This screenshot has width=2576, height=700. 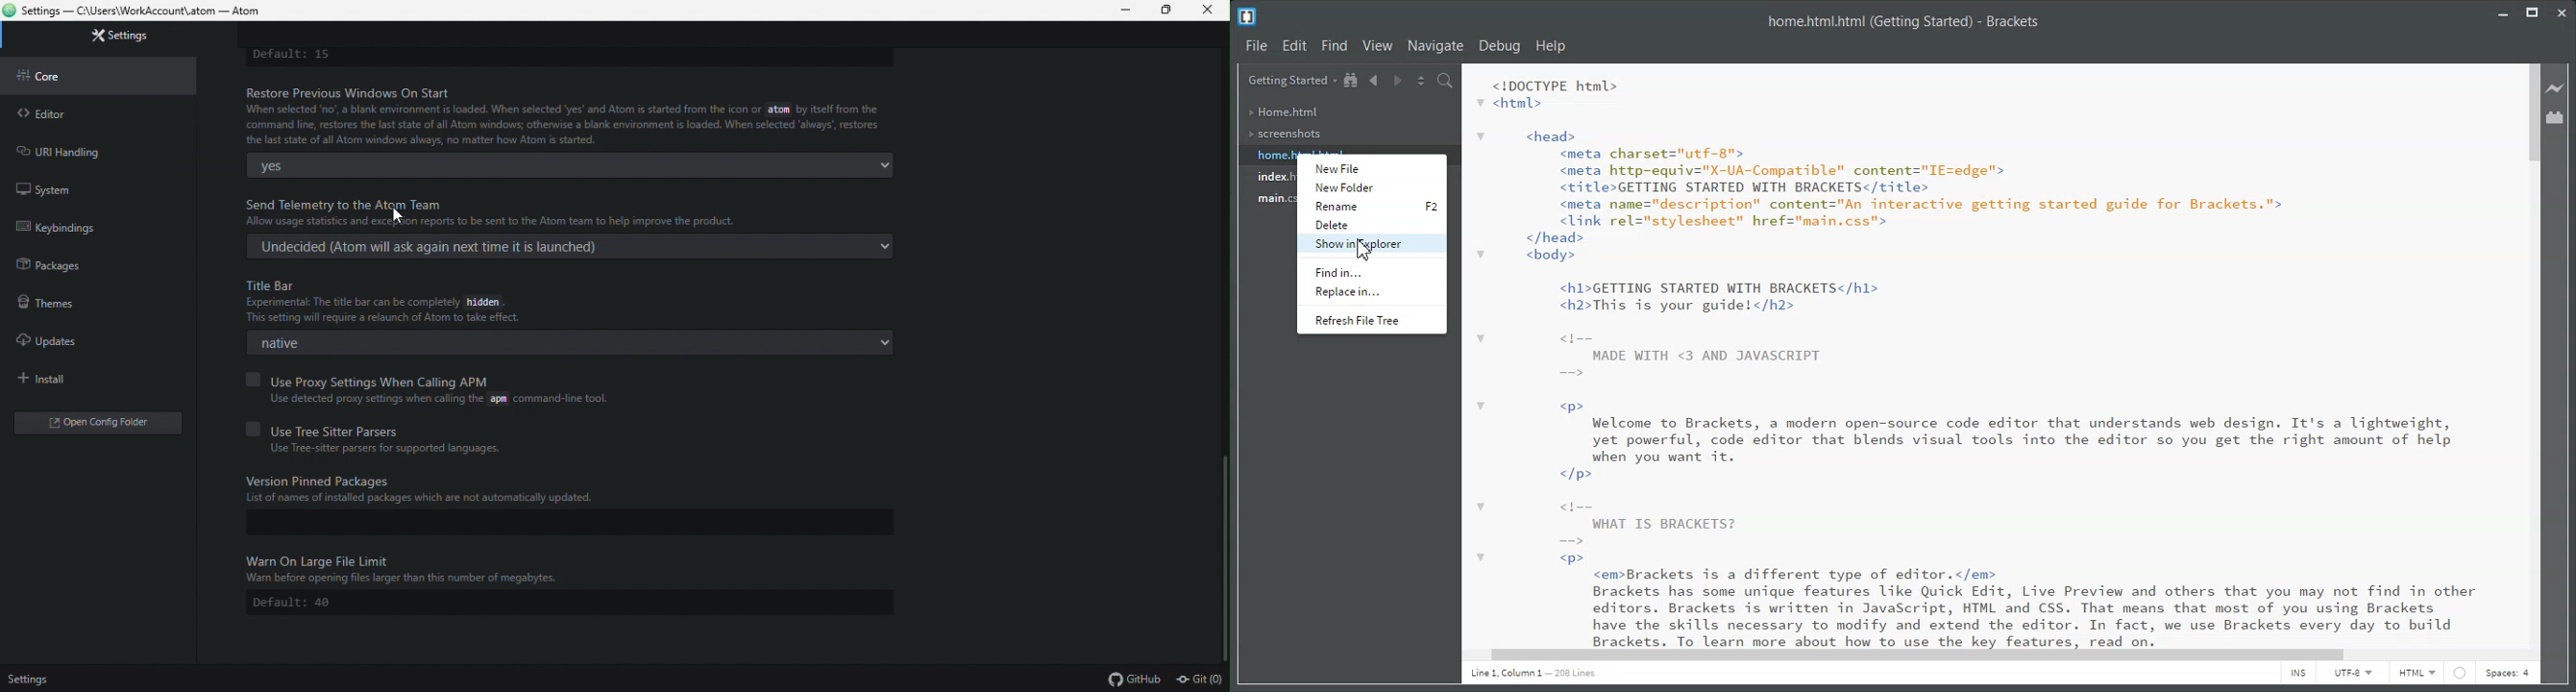 I want to click on index.html, so click(x=1272, y=178).